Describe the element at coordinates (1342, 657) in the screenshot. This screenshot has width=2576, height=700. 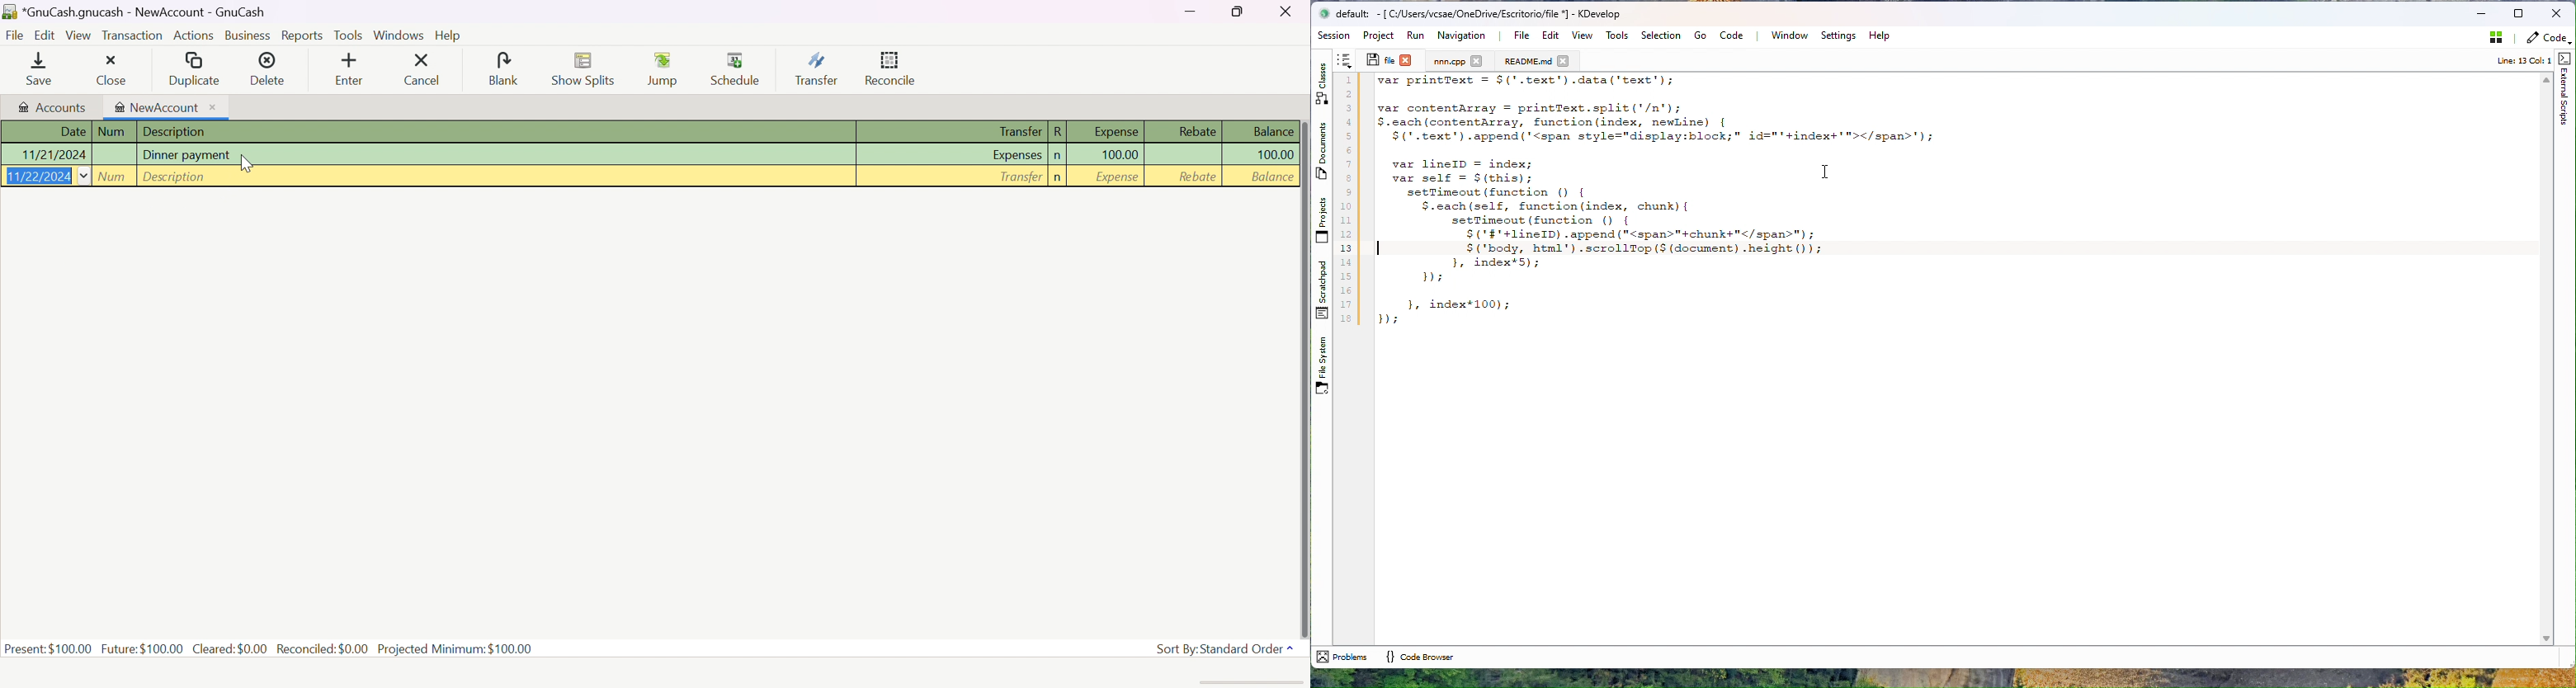
I see `problems` at that location.